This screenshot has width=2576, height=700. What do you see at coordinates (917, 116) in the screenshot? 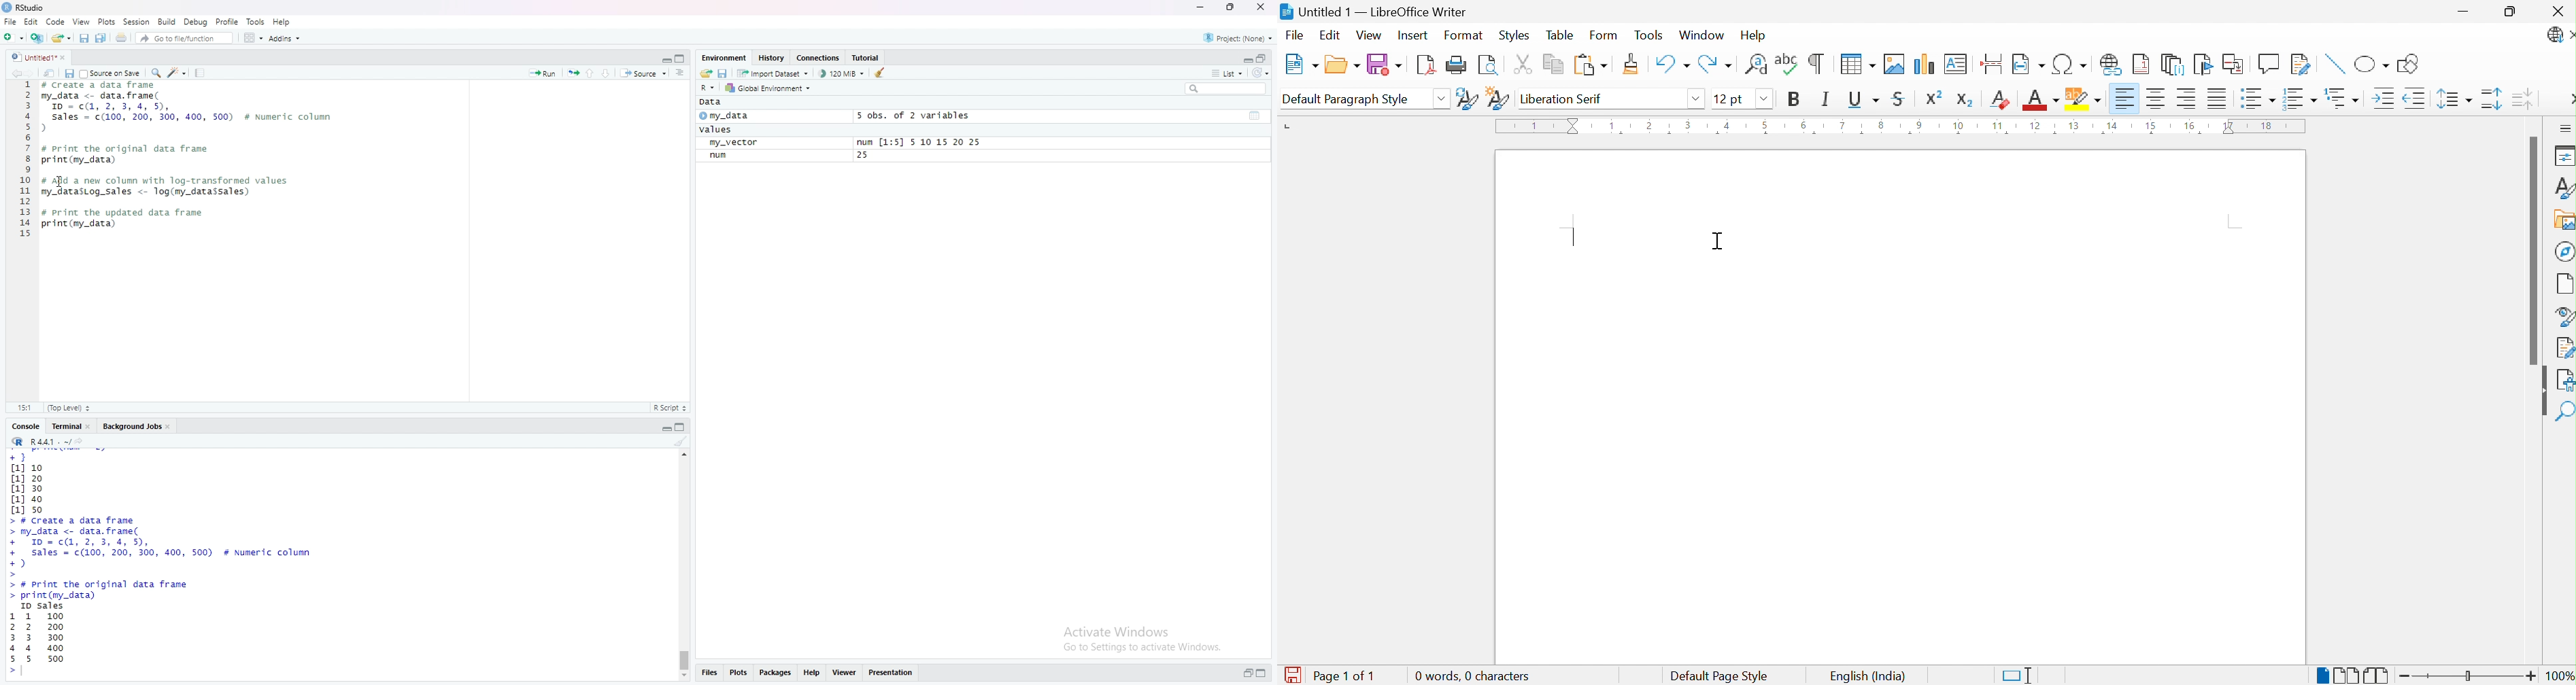
I see `5 obs. of 2 variables` at bounding box center [917, 116].